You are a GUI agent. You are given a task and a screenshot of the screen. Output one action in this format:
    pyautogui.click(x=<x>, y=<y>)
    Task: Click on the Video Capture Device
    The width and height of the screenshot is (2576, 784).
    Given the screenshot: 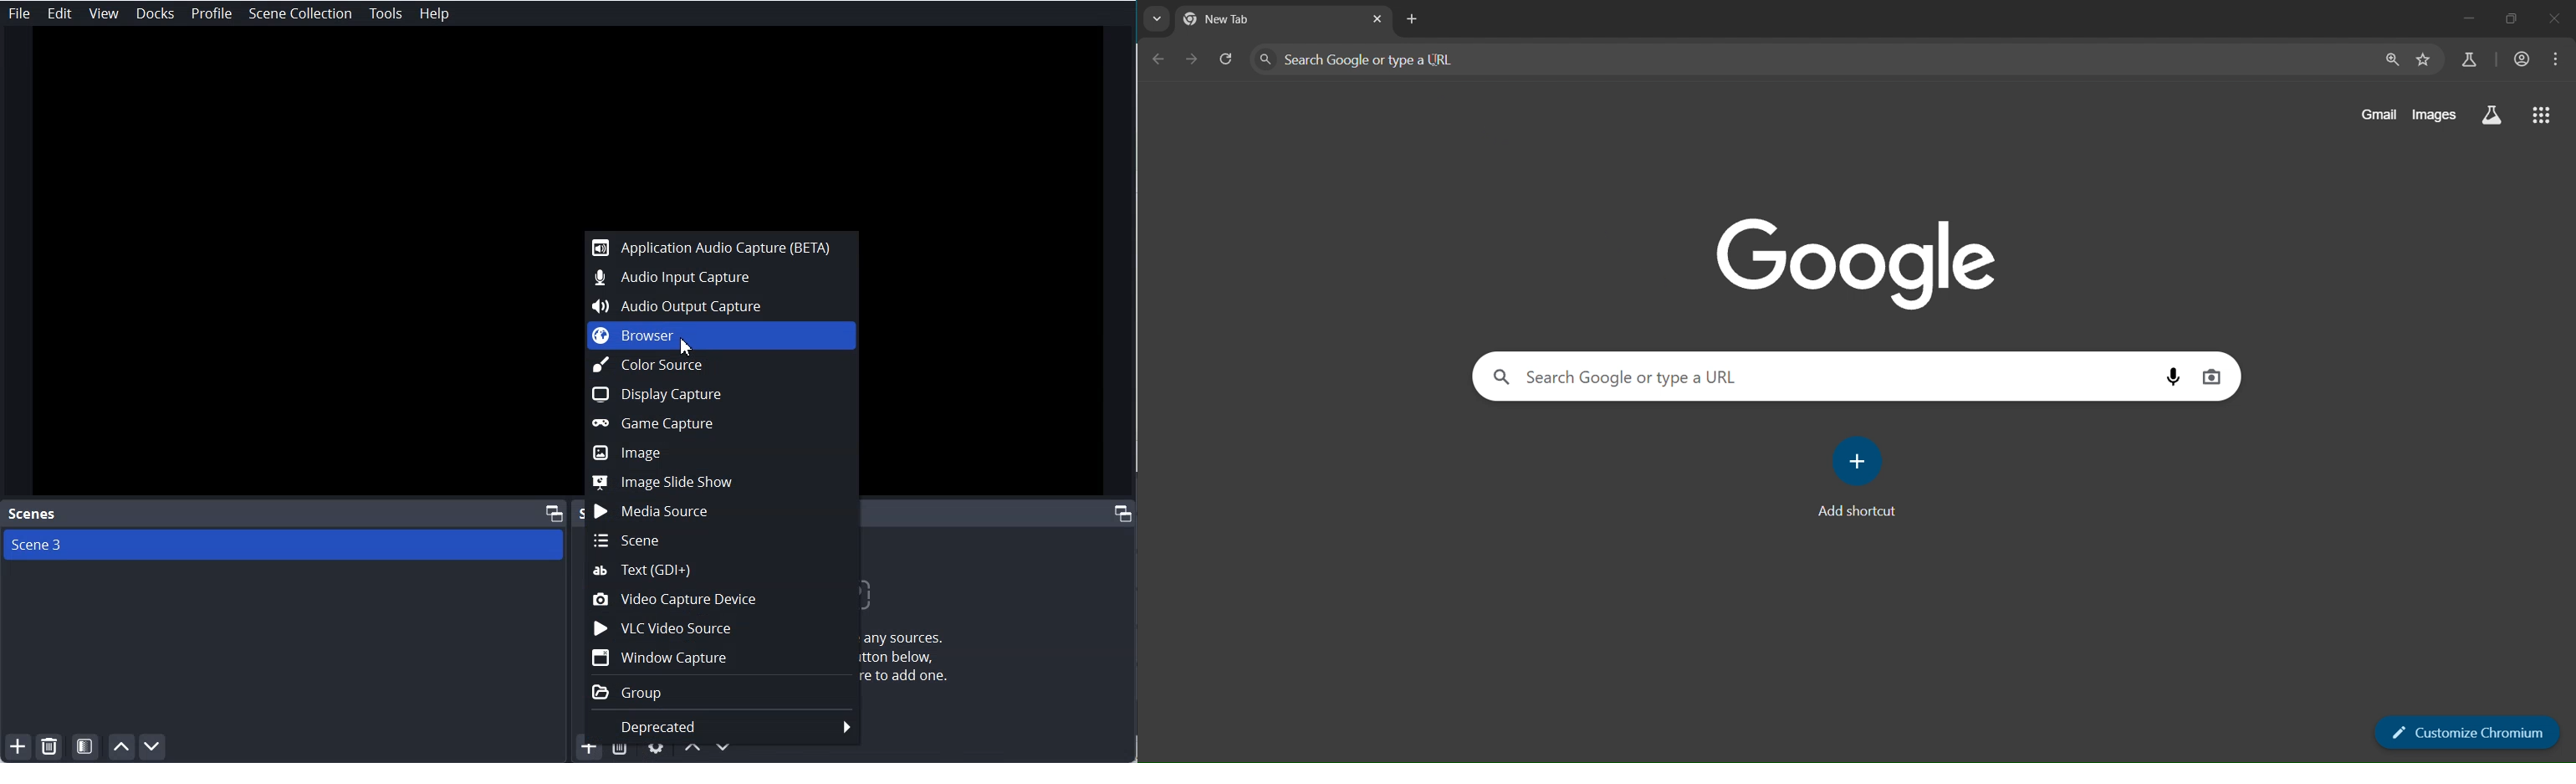 What is the action you would take?
    pyautogui.click(x=723, y=599)
    